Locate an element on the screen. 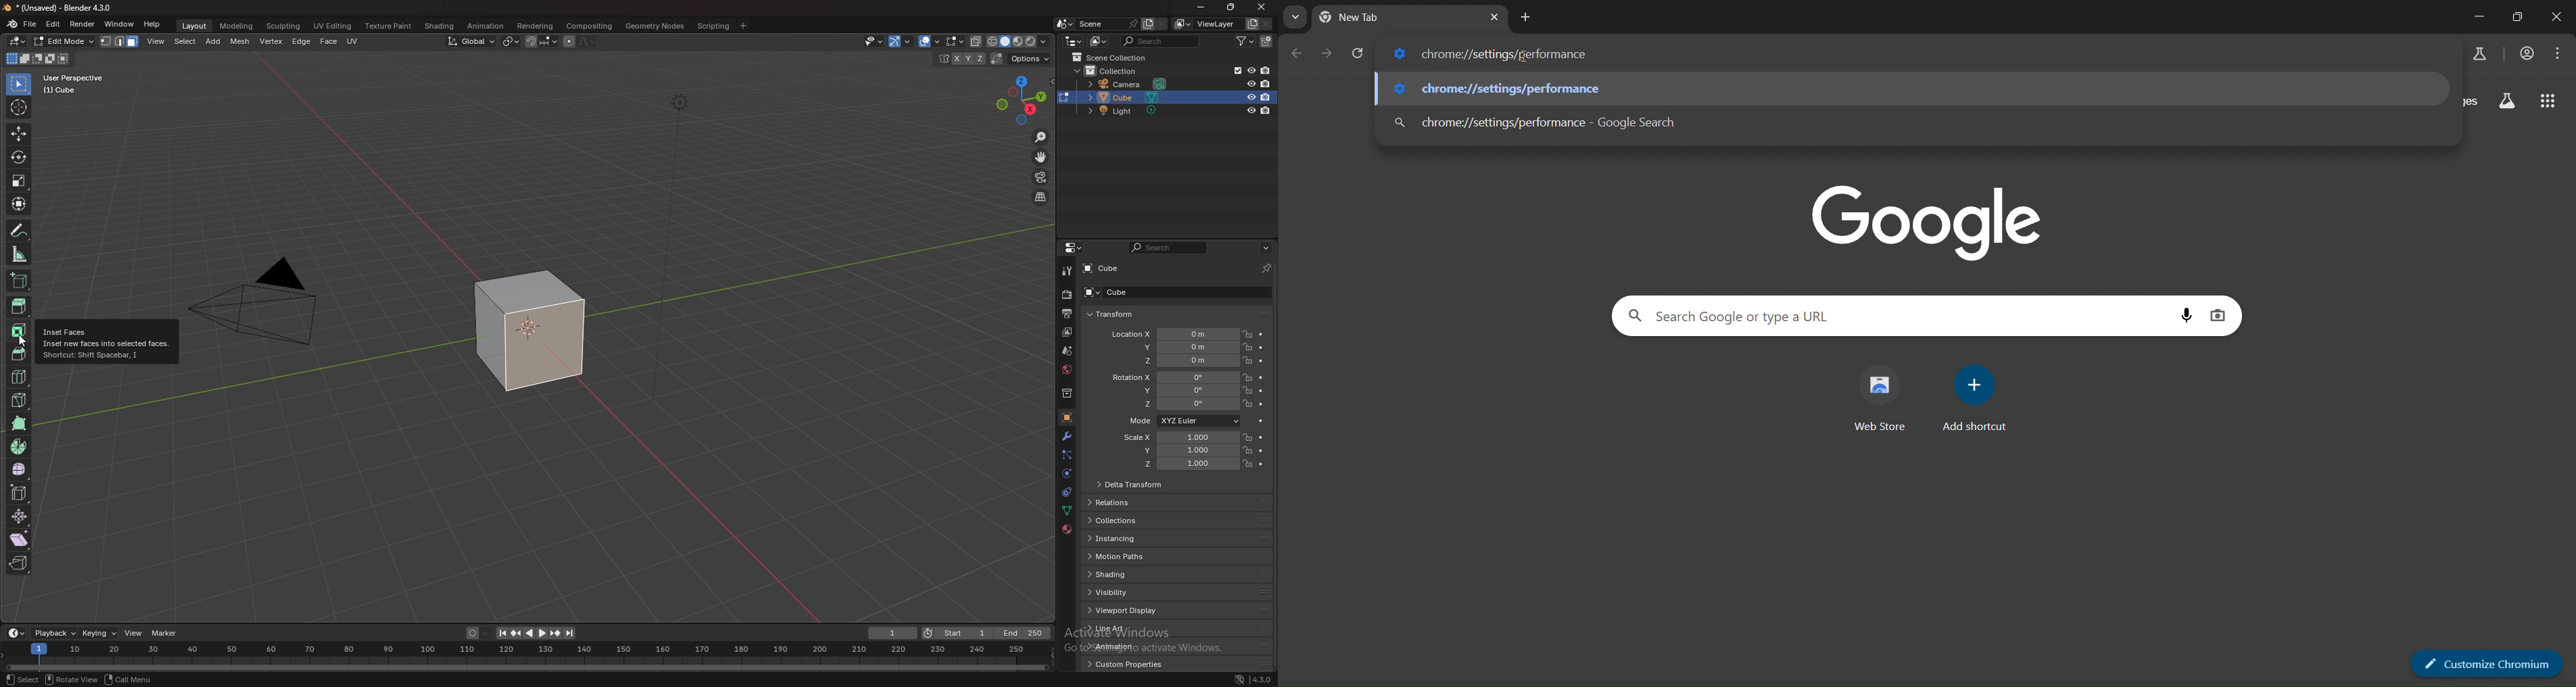 The width and height of the screenshot is (2576, 700). disable in render is located at coordinates (1267, 83).